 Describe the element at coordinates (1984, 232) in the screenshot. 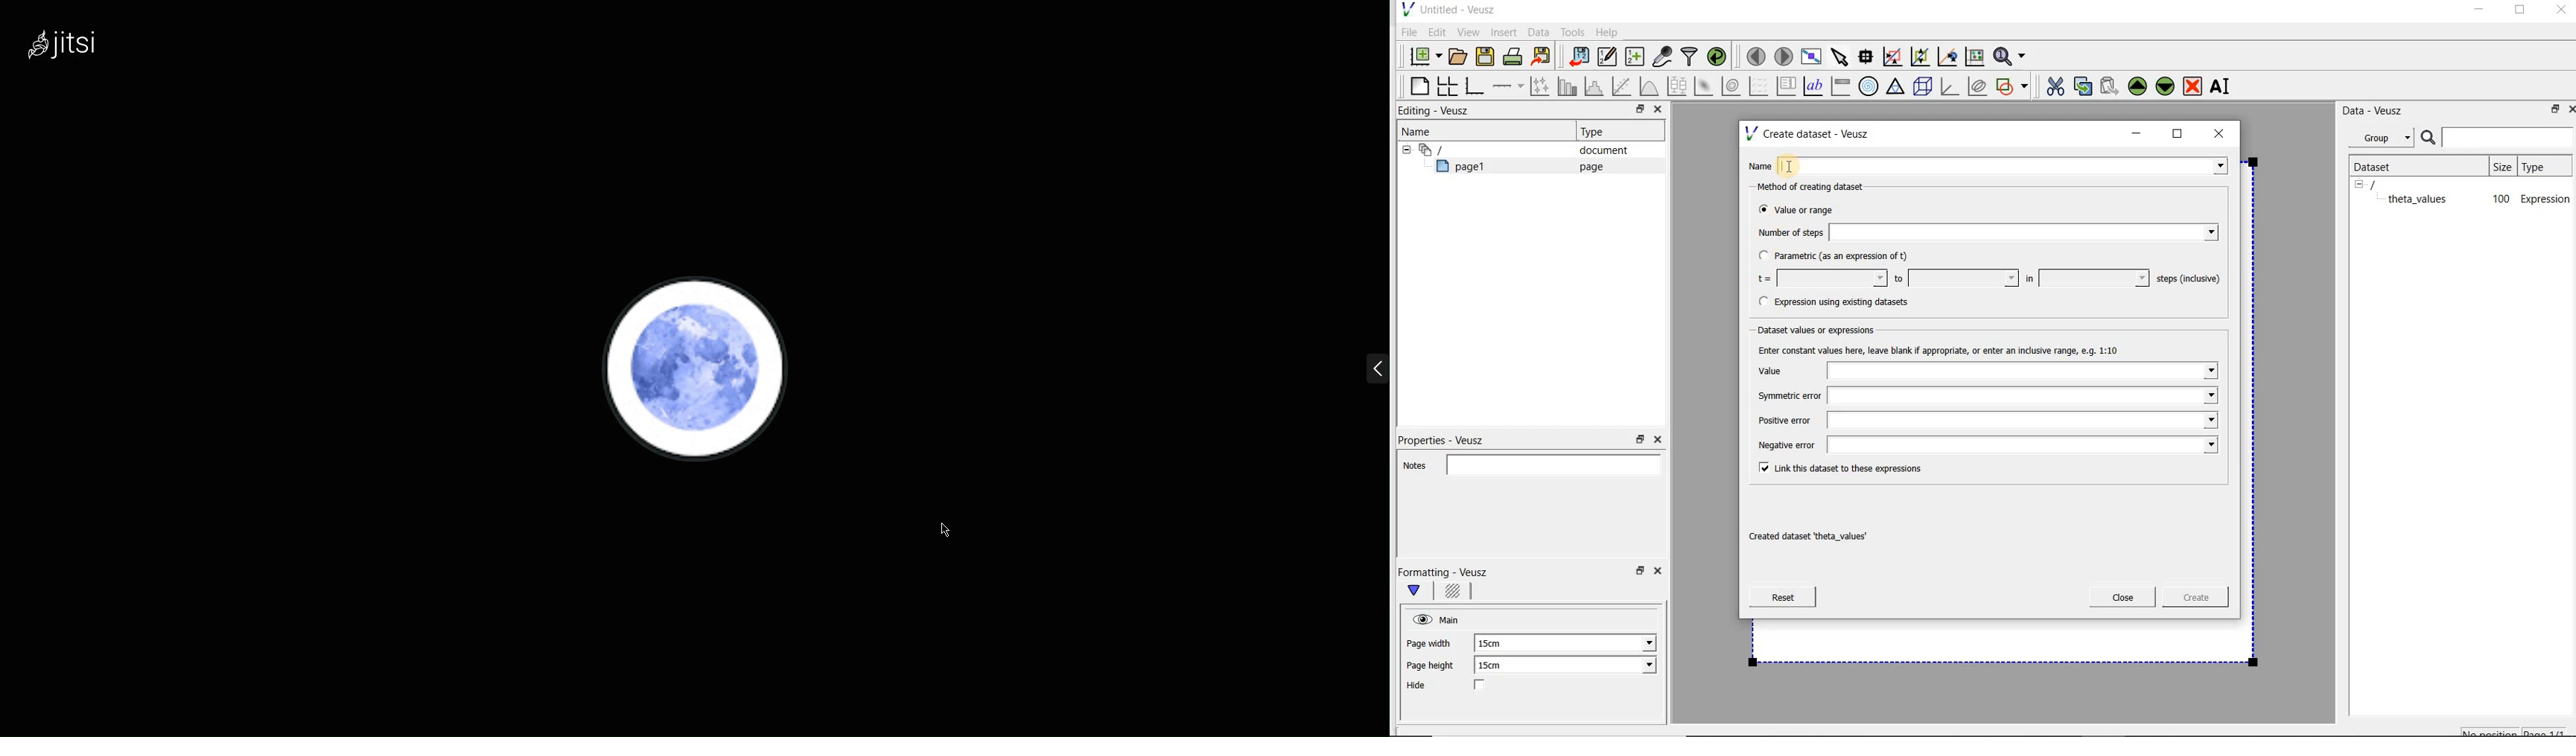

I see `Number of steps` at that location.